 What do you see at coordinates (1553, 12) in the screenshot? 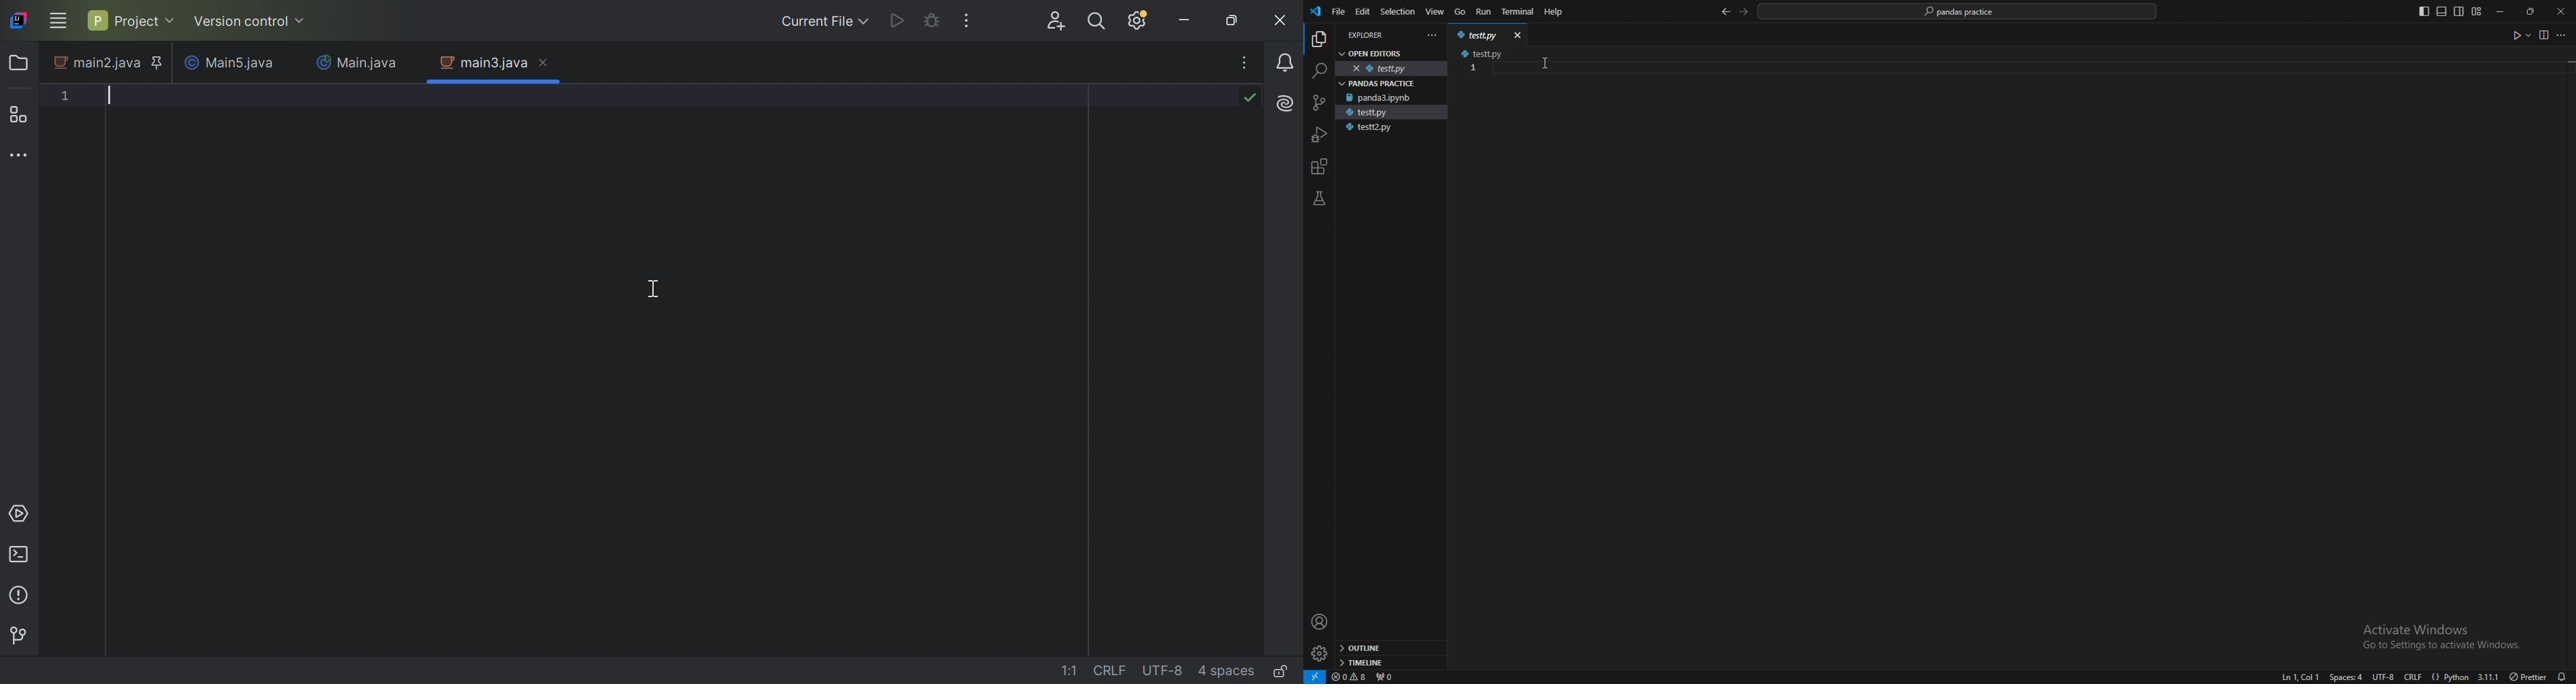
I see `Help` at bounding box center [1553, 12].